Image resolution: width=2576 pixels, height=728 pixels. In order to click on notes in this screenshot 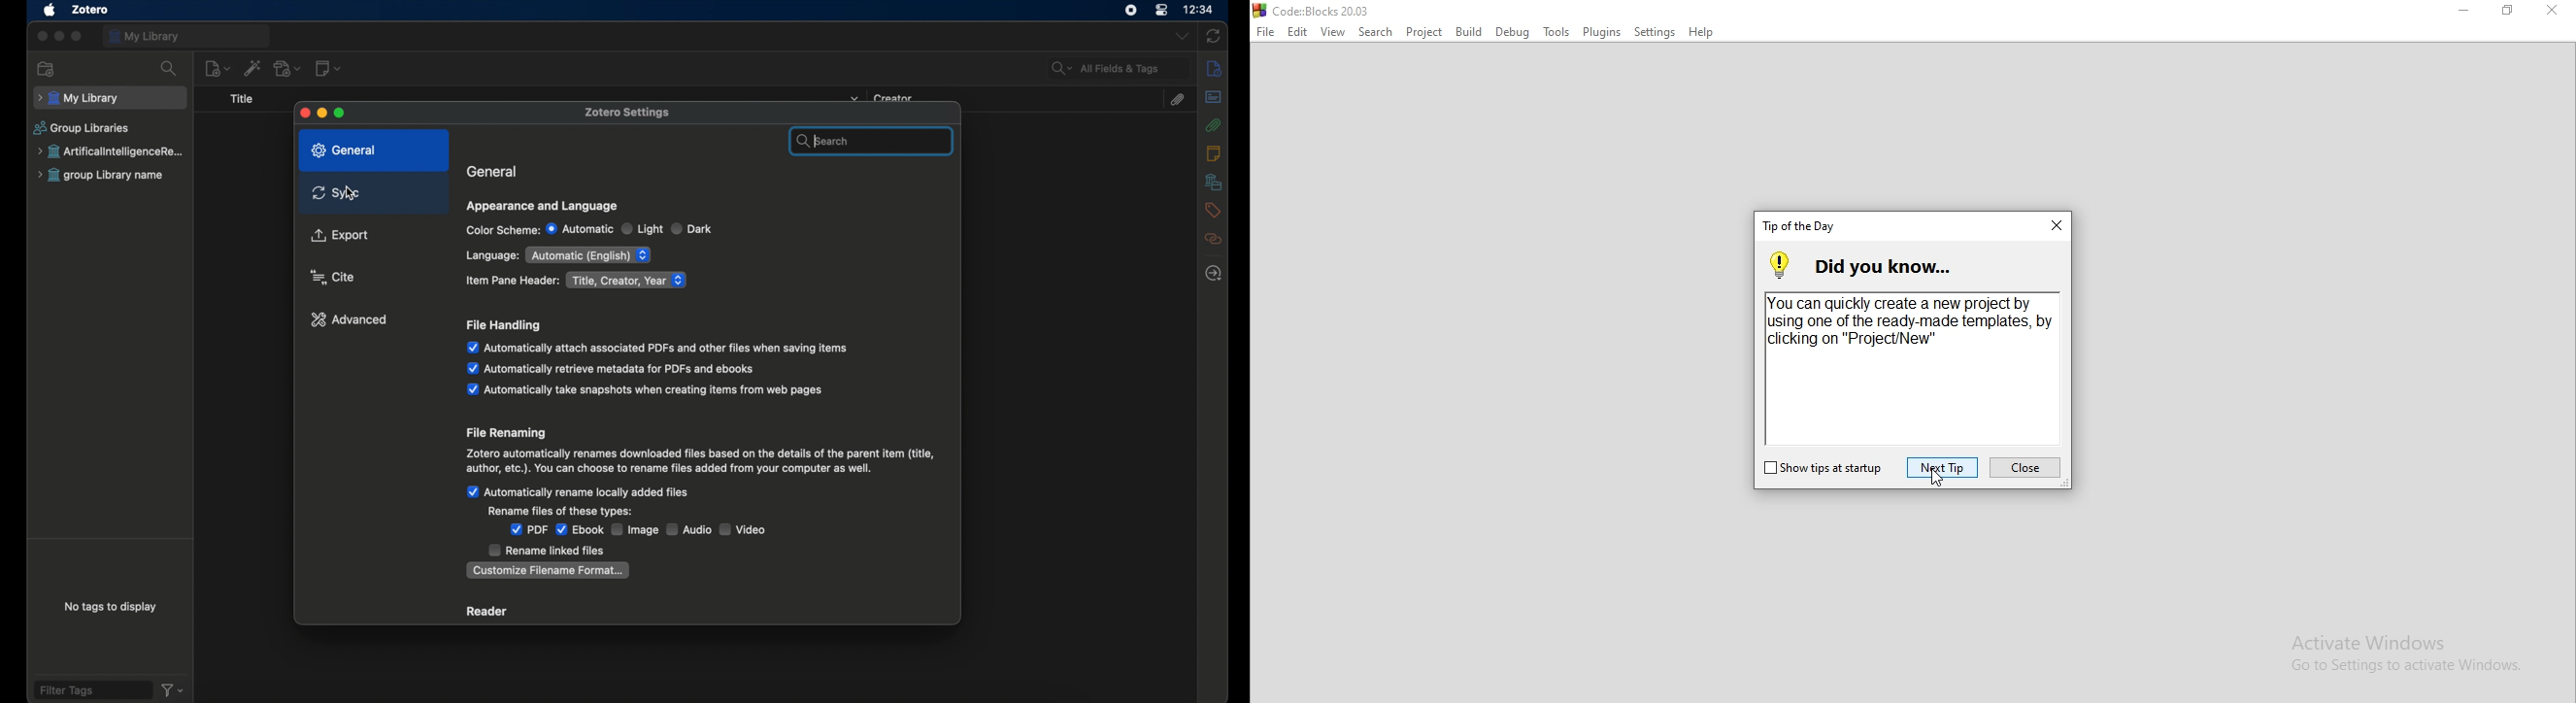, I will do `click(1215, 154)`.